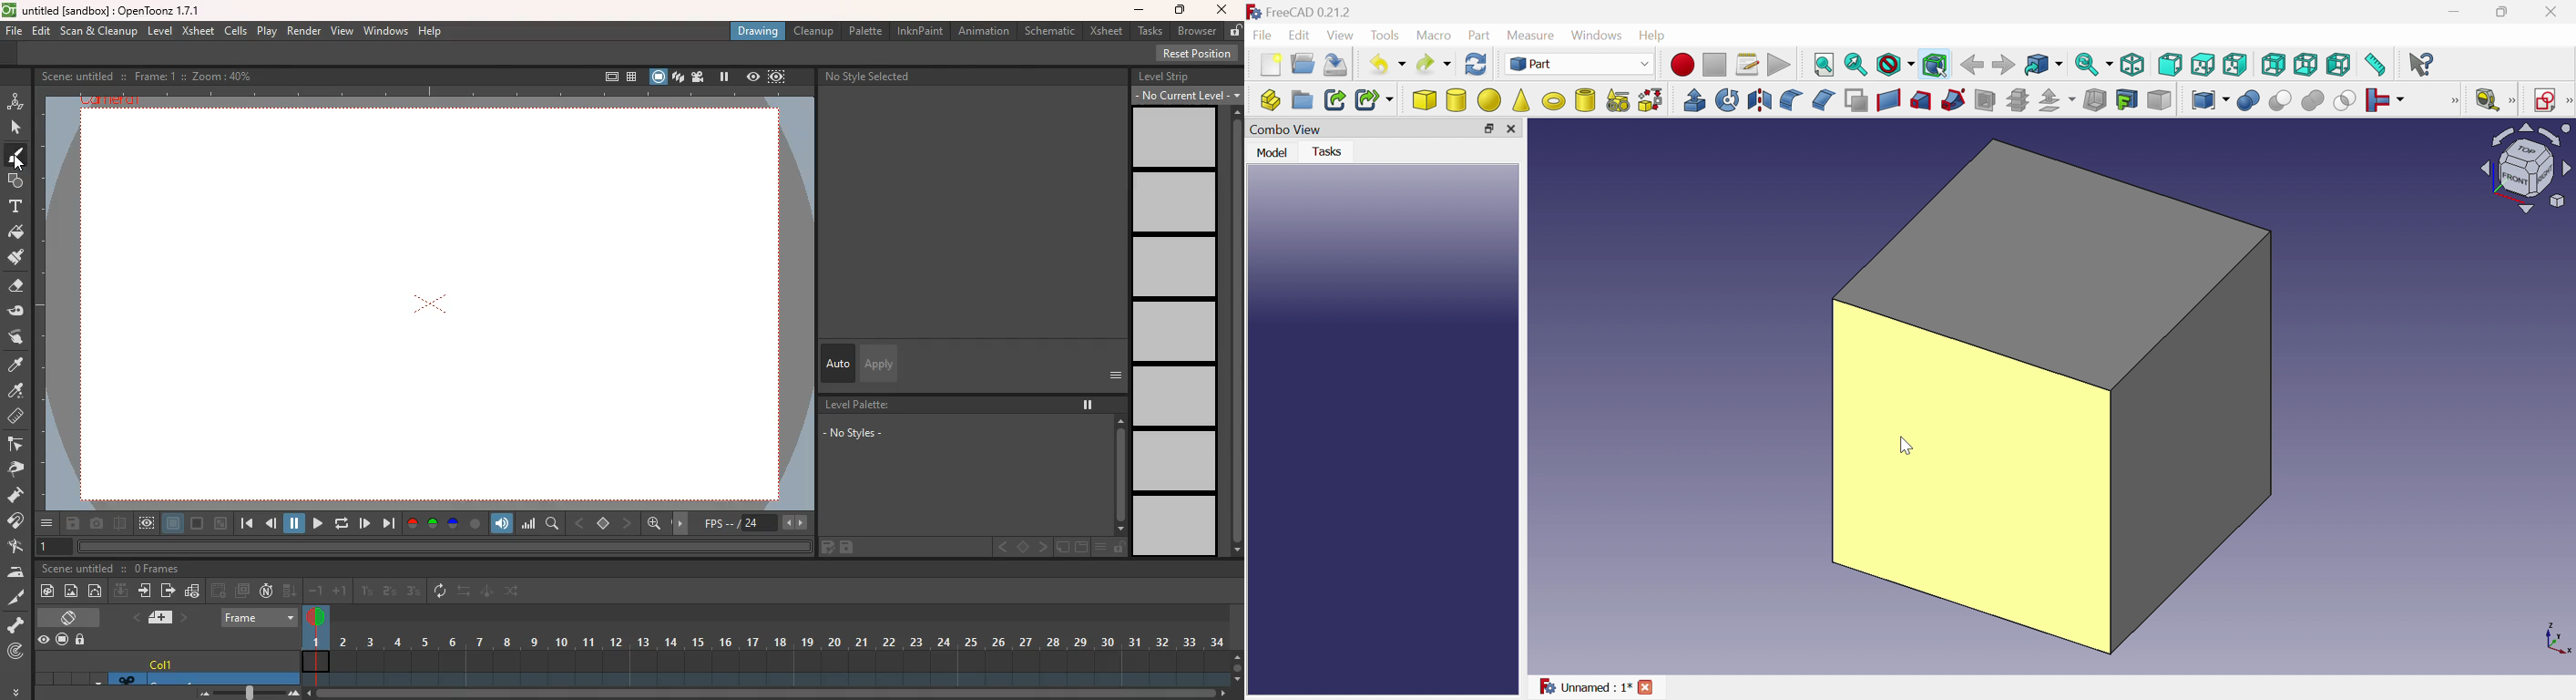 The width and height of the screenshot is (2576, 700). I want to click on Cut, so click(2279, 101).